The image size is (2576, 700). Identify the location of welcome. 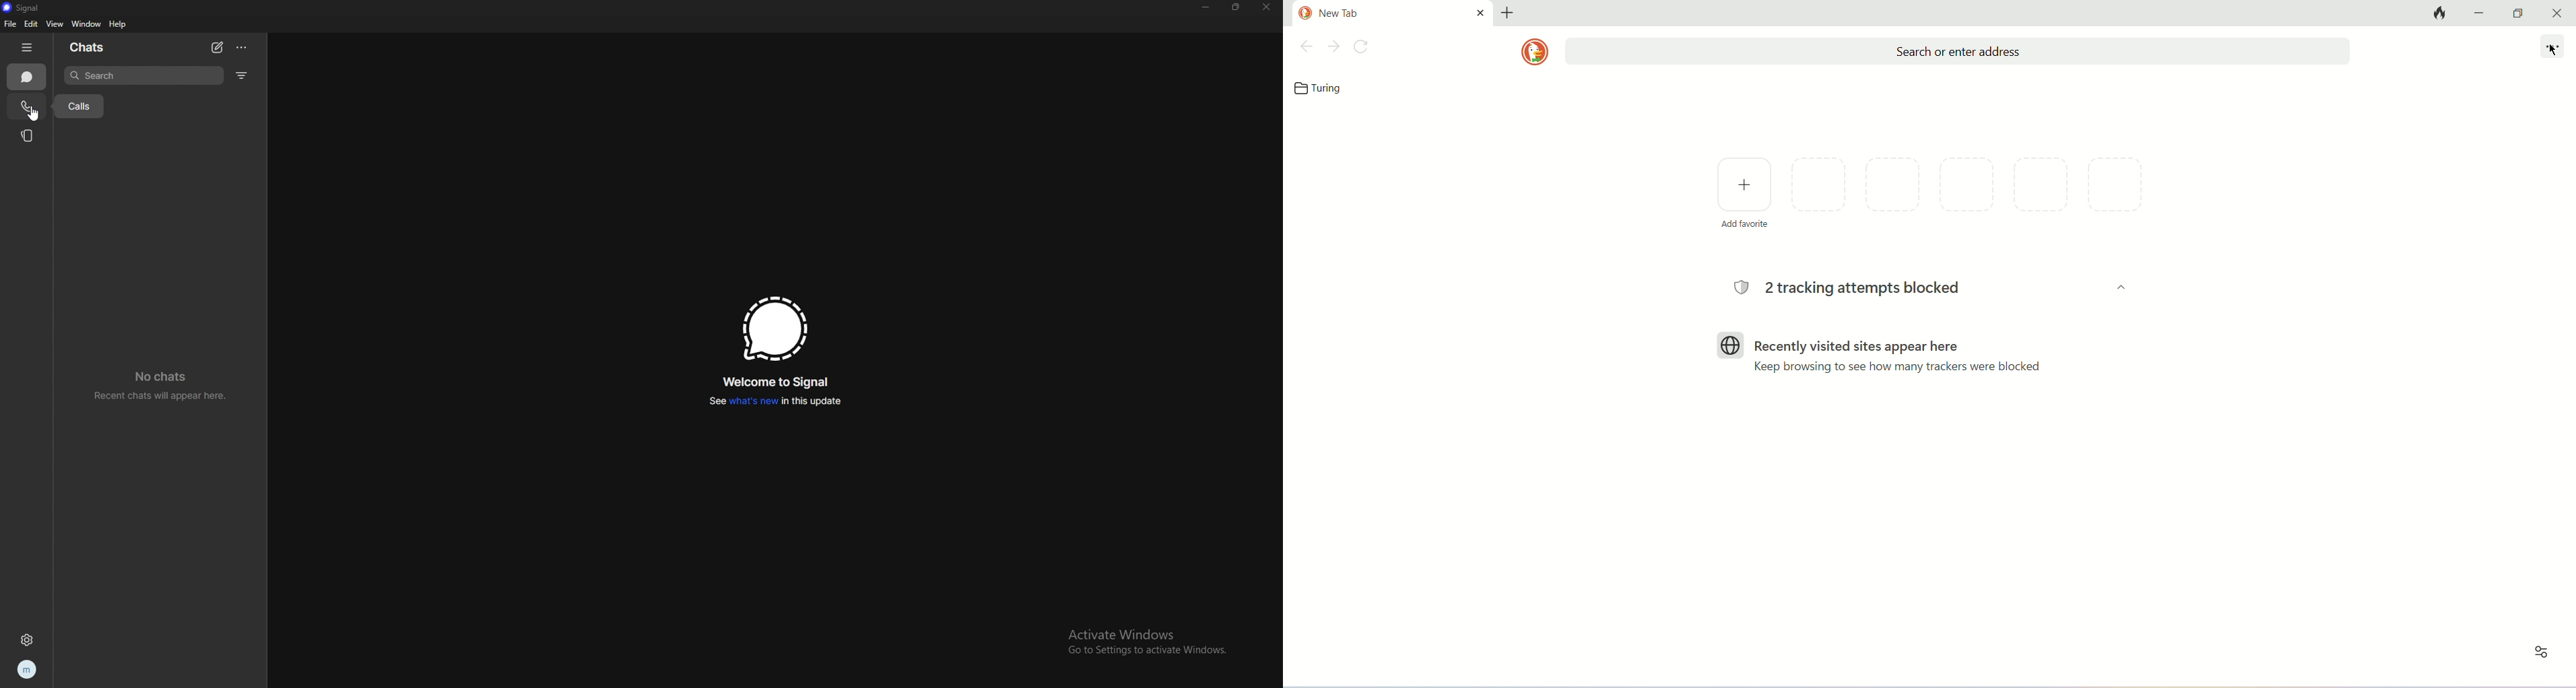
(776, 381).